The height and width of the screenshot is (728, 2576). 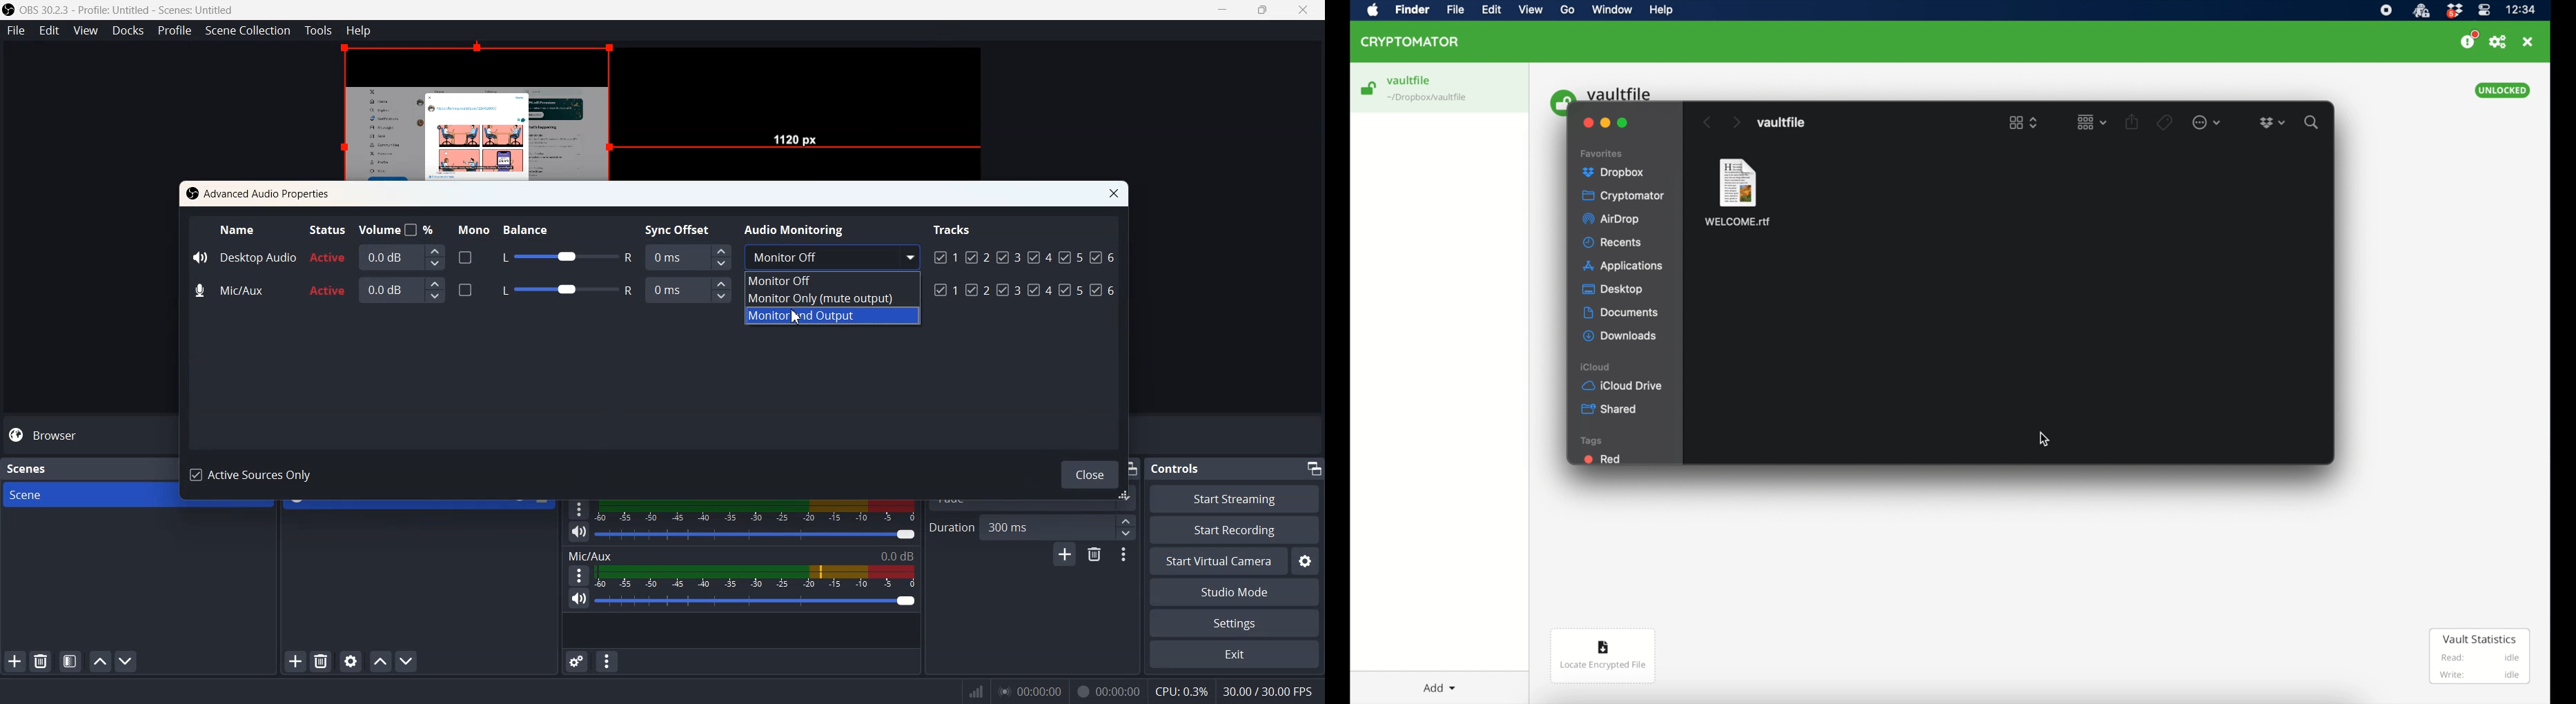 What do you see at coordinates (1181, 467) in the screenshot?
I see `Controls` at bounding box center [1181, 467].